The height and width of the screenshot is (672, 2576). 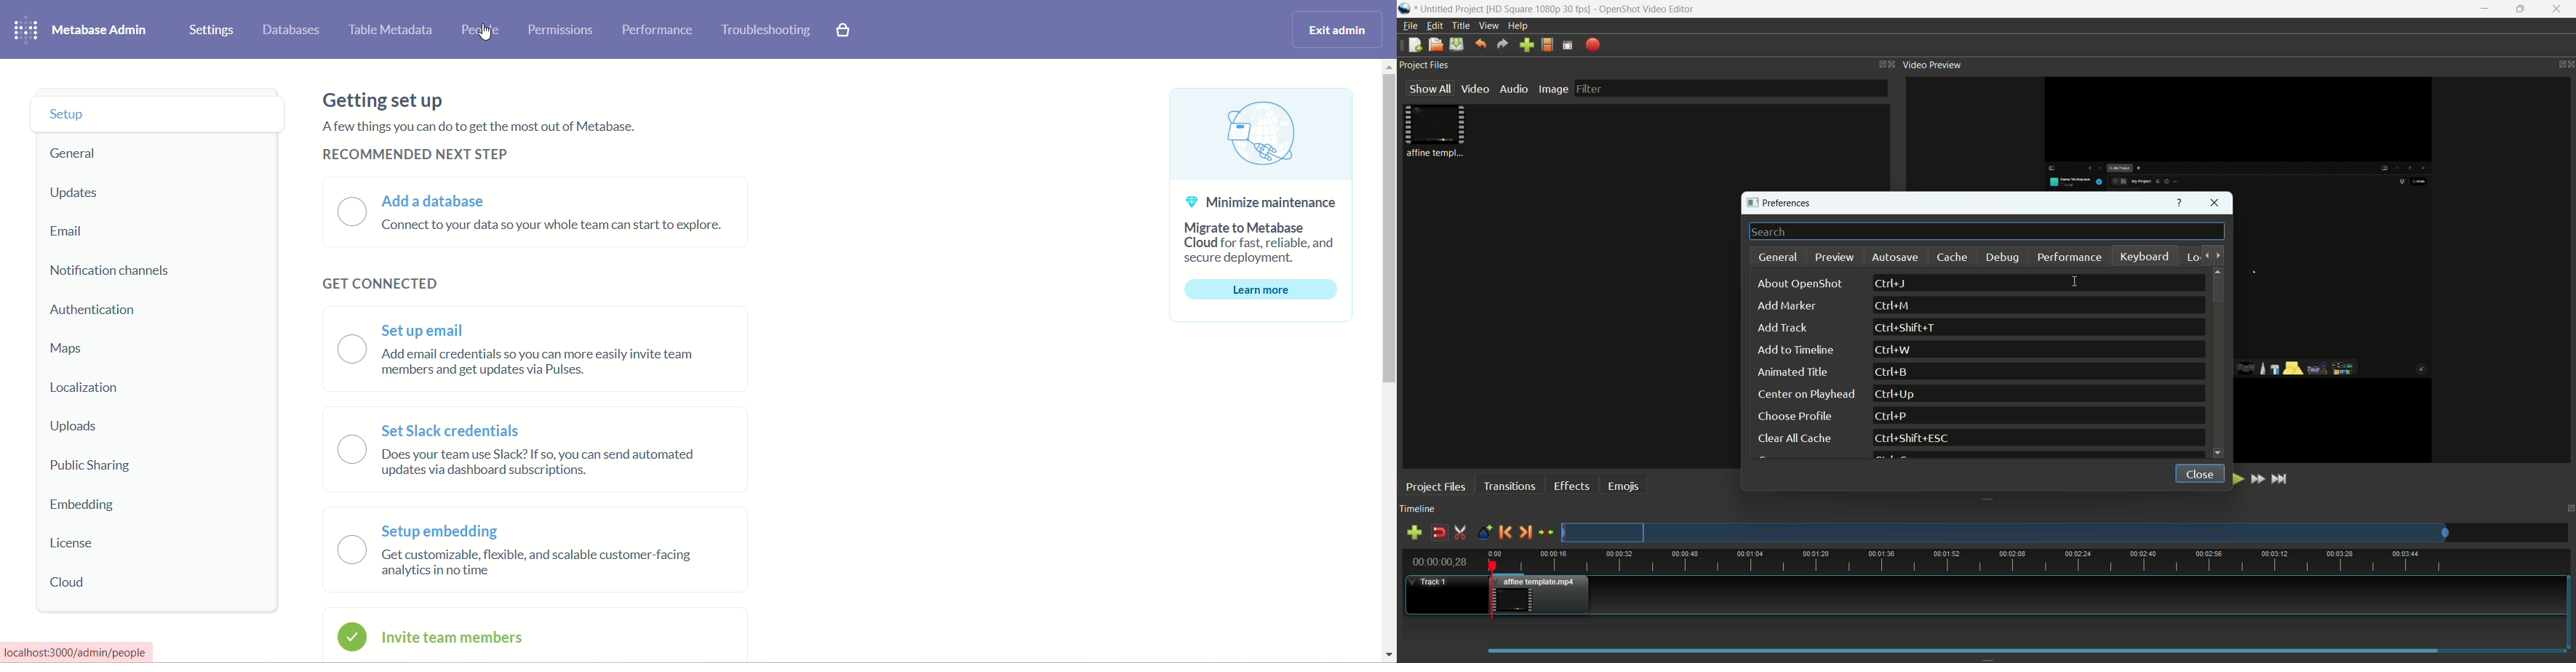 I want to click on time, so click(x=2029, y=562).